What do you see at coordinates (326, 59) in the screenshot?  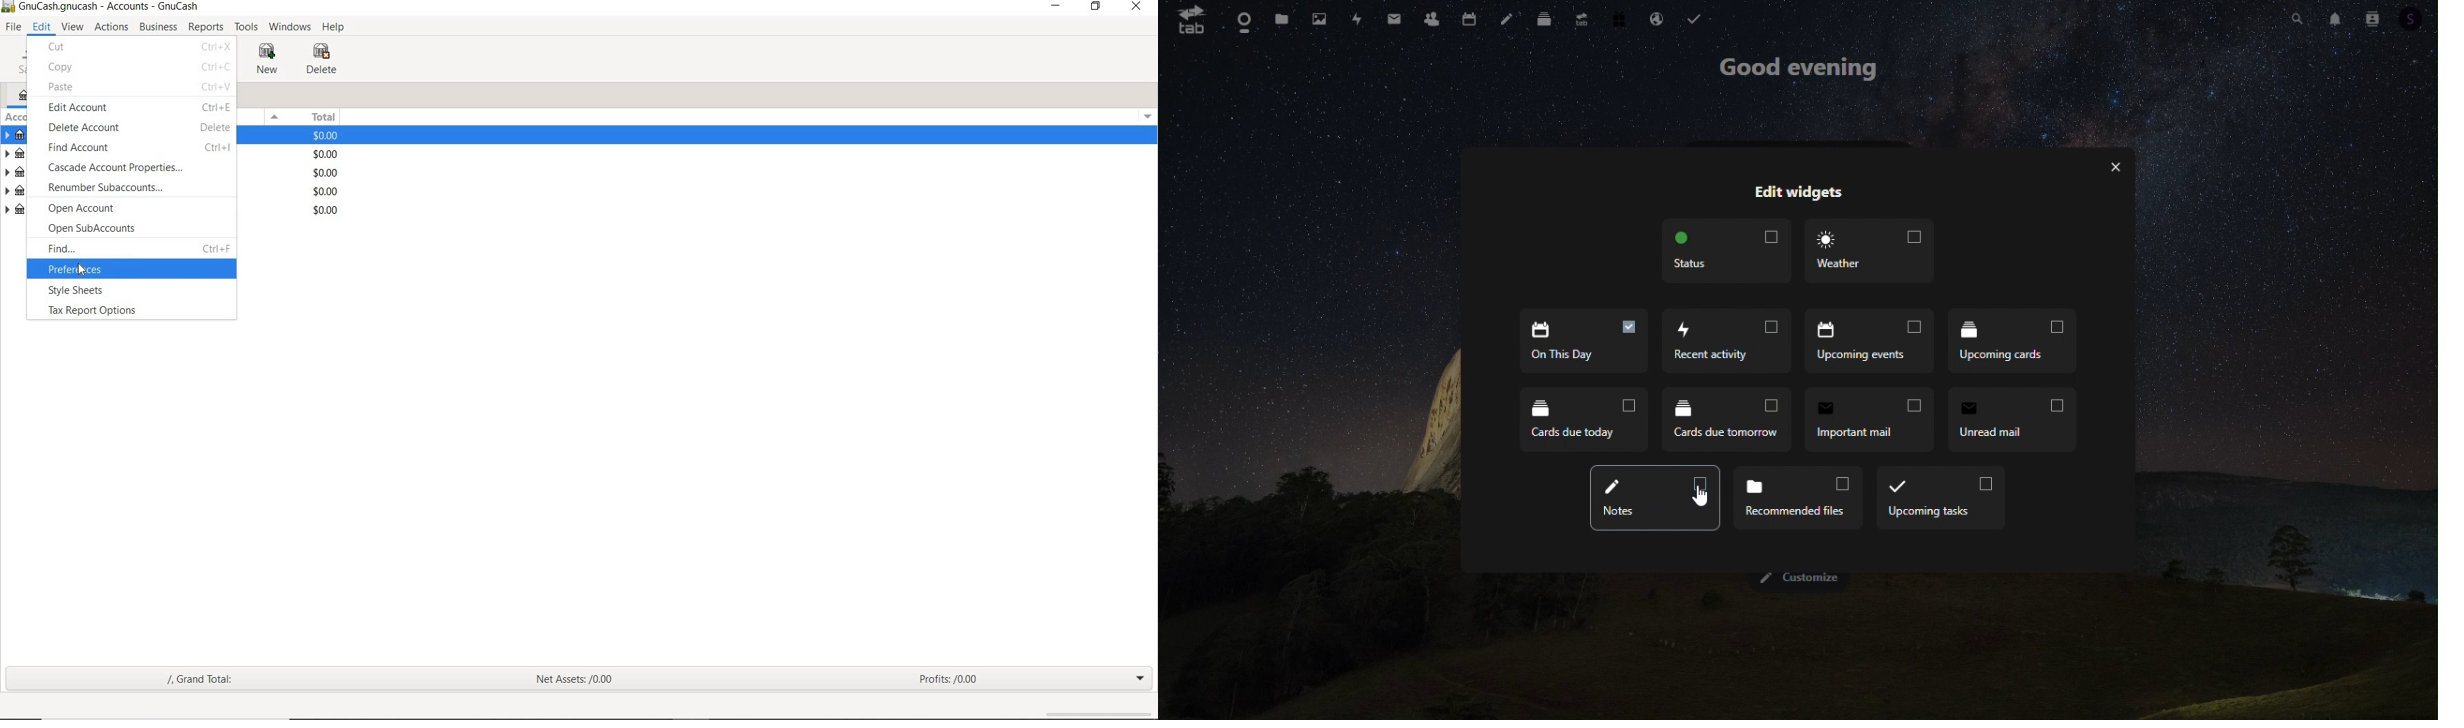 I see `DELETE` at bounding box center [326, 59].